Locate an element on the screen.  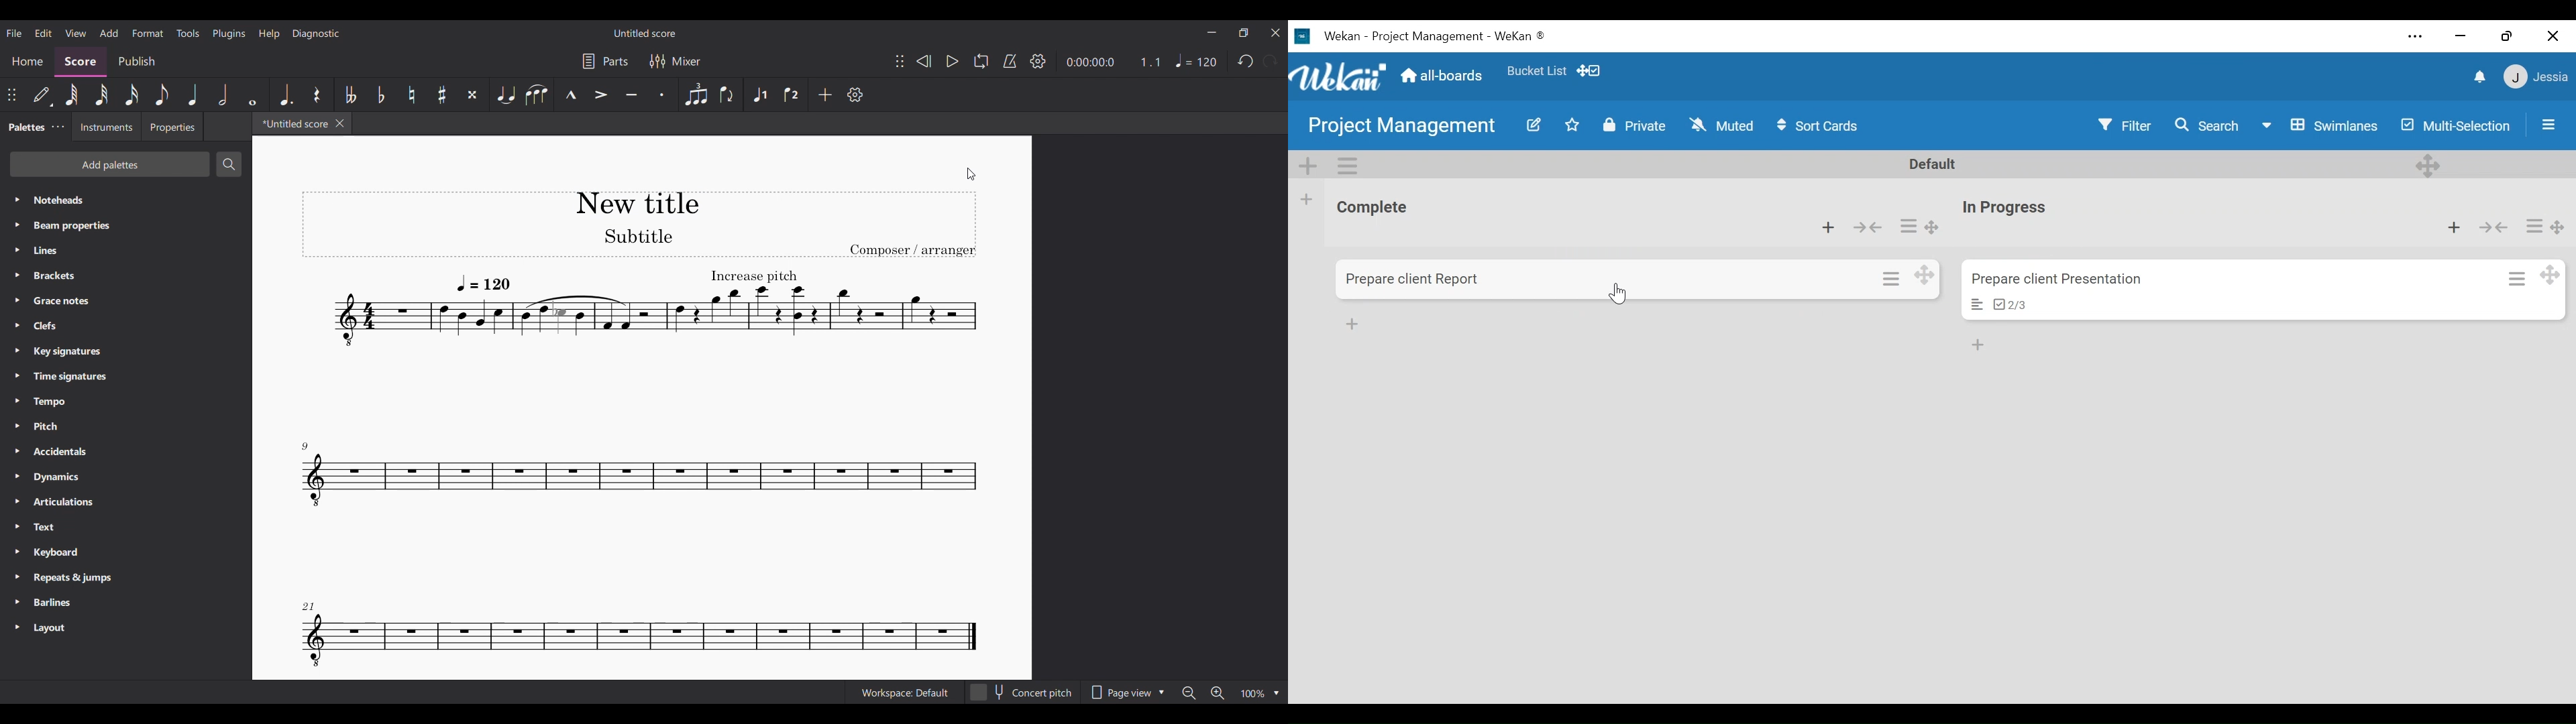
Search is located at coordinates (2206, 125).